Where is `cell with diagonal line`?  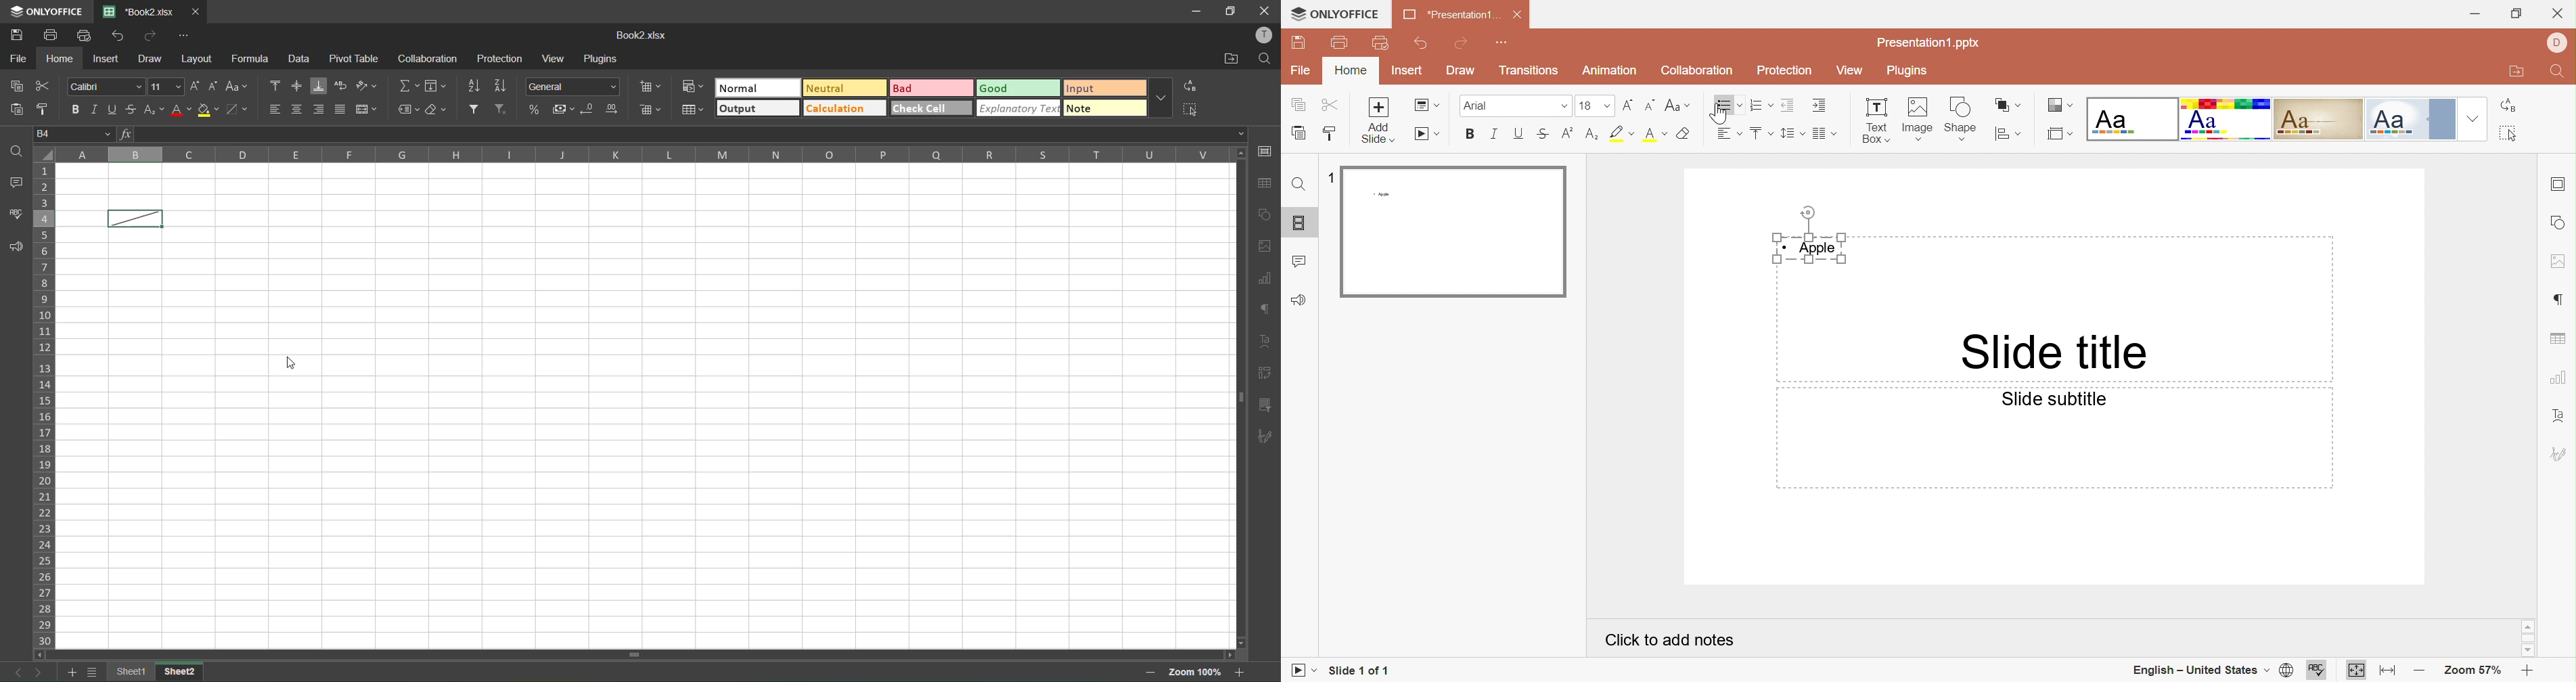
cell with diagonal line is located at coordinates (135, 219).